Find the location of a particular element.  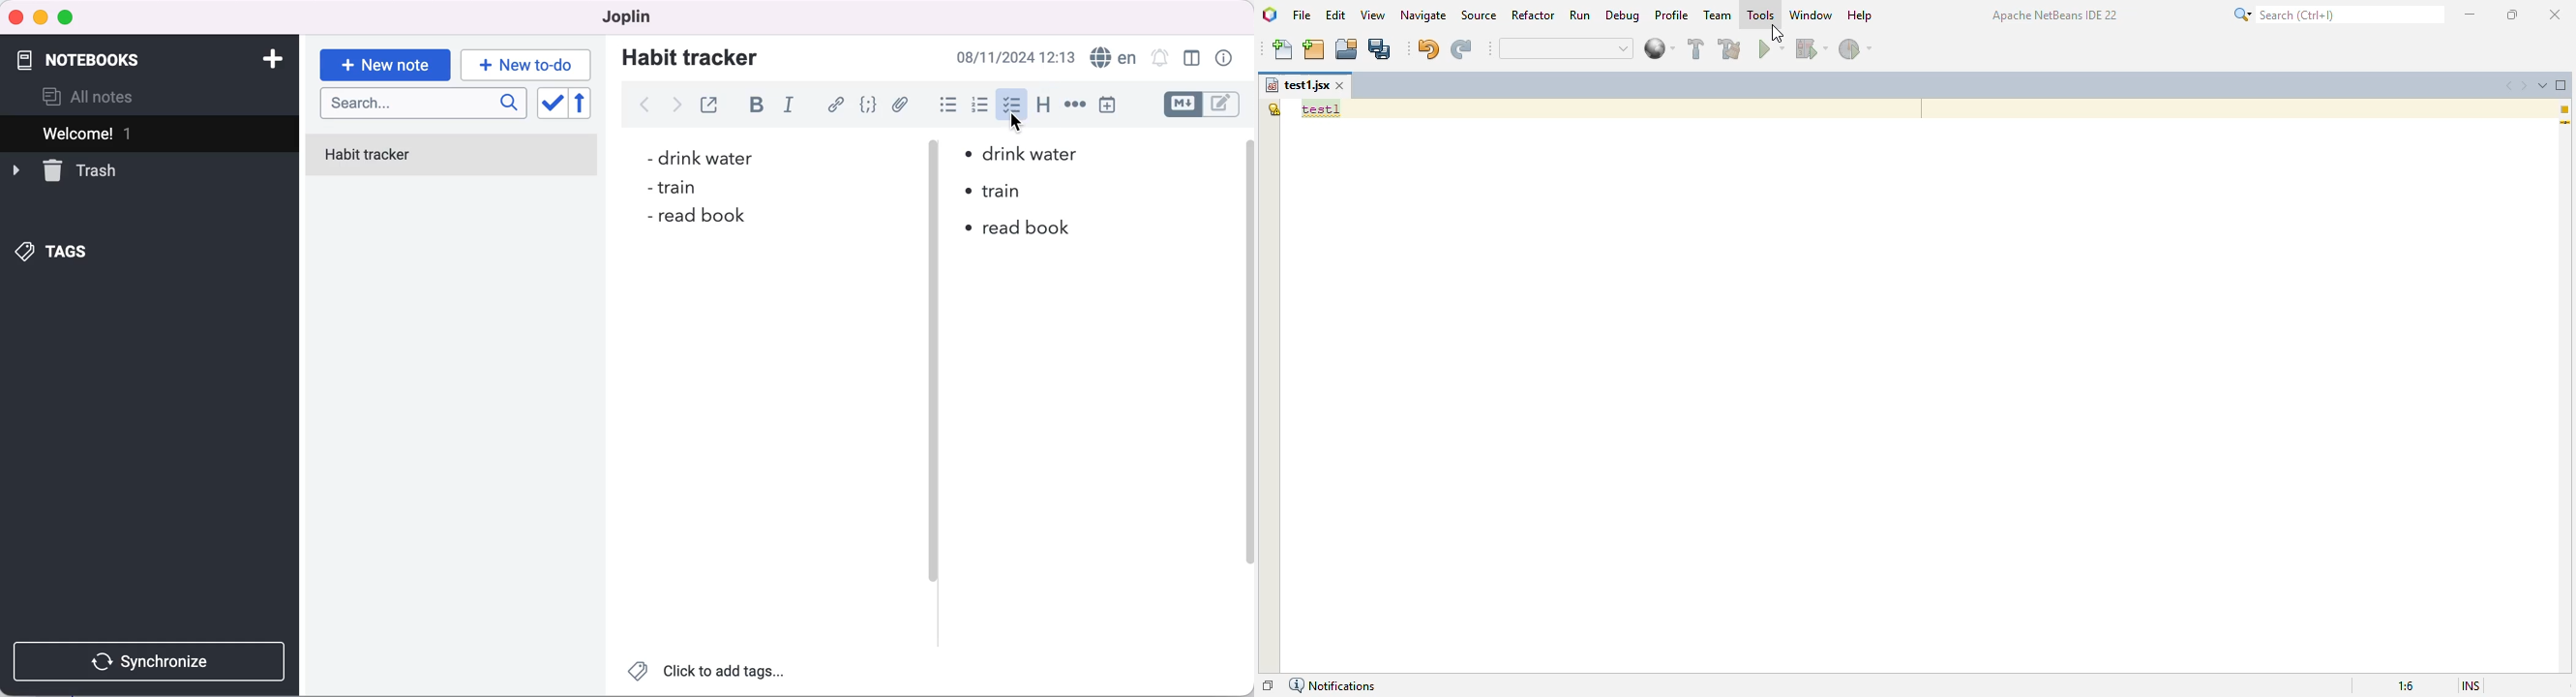

habit tracker is located at coordinates (690, 56).